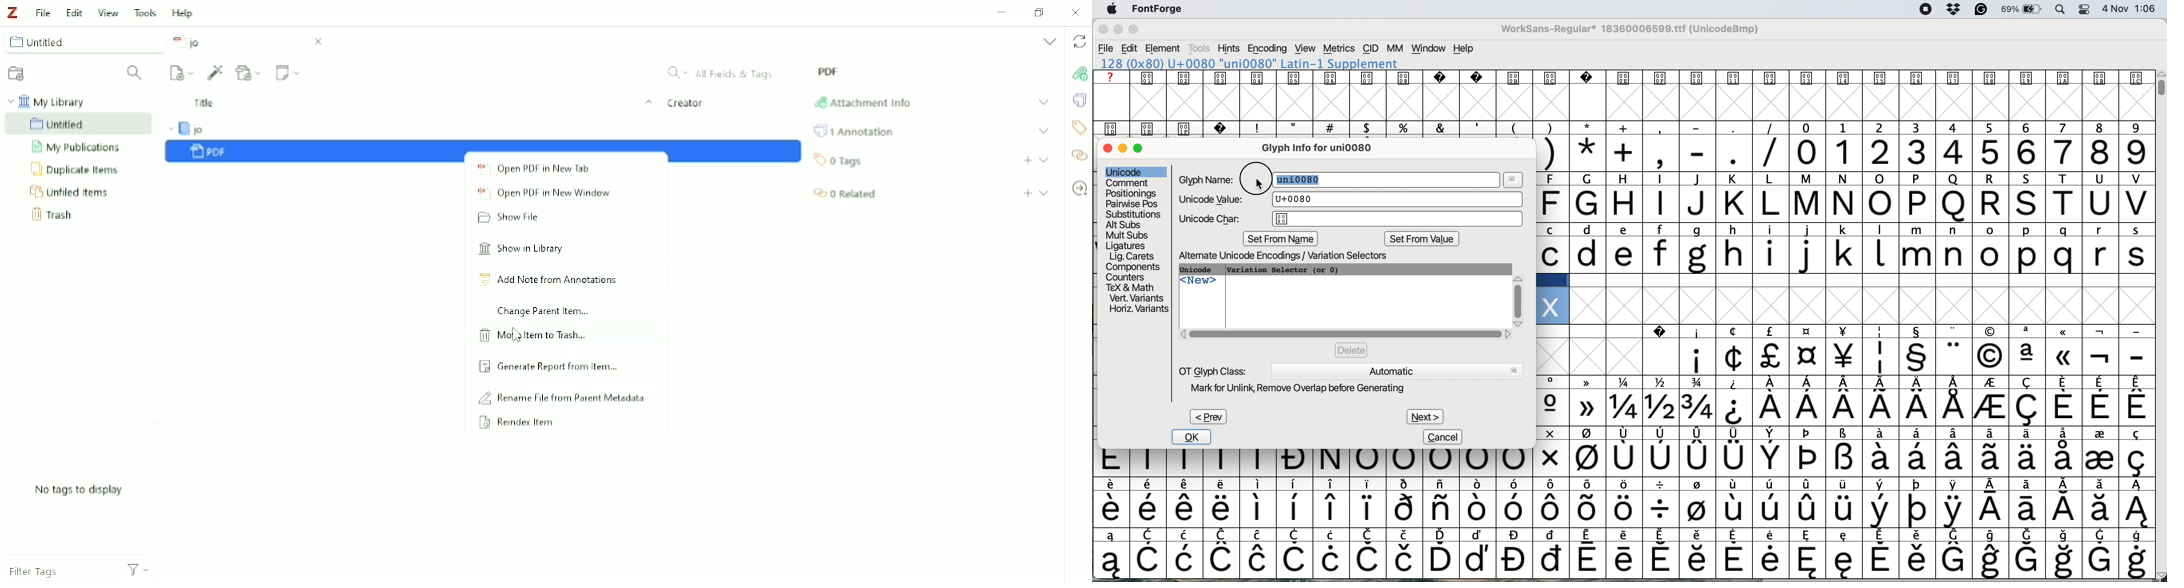 The width and height of the screenshot is (2184, 588). I want to click on horizontal variants, so click(1138, 309).